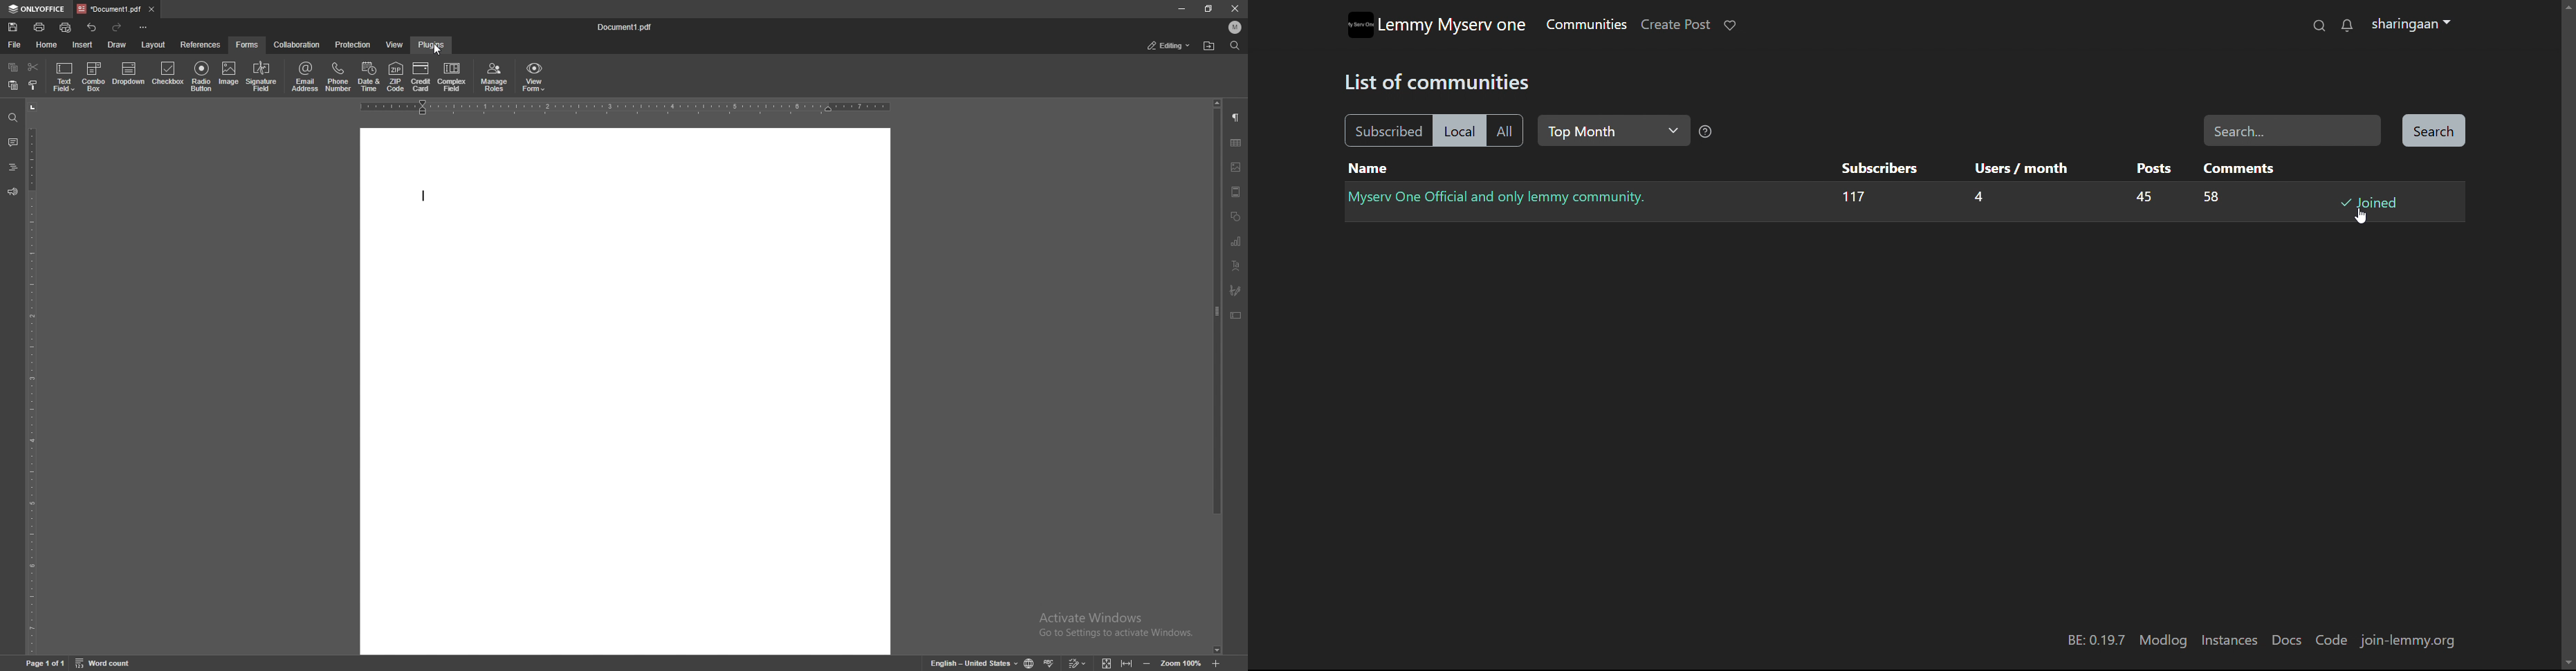  What do you see at coordinates (1237, 242) in the screenshot?
I see `chart` at bounding box center [1237, 242].